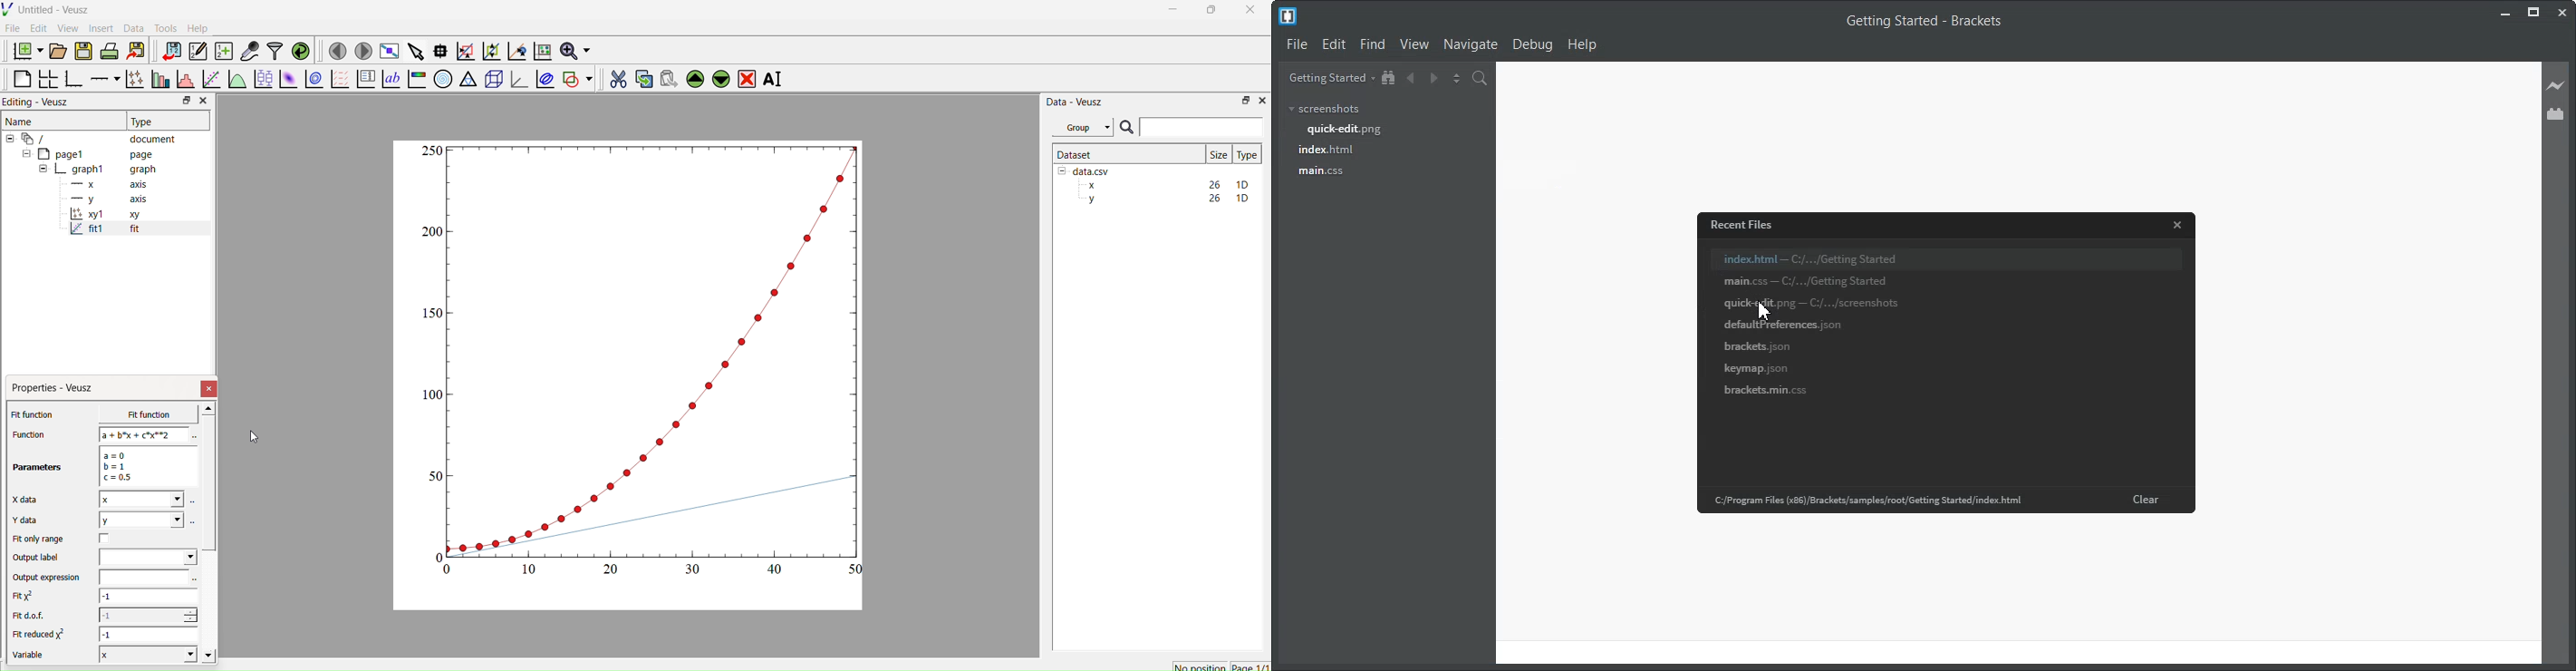 This screenshot has height=672, width=2576. What do you see at coordinates (1328, 77) in the screenshot?
I see `Getting Started` at bounding box center [1328, 77].